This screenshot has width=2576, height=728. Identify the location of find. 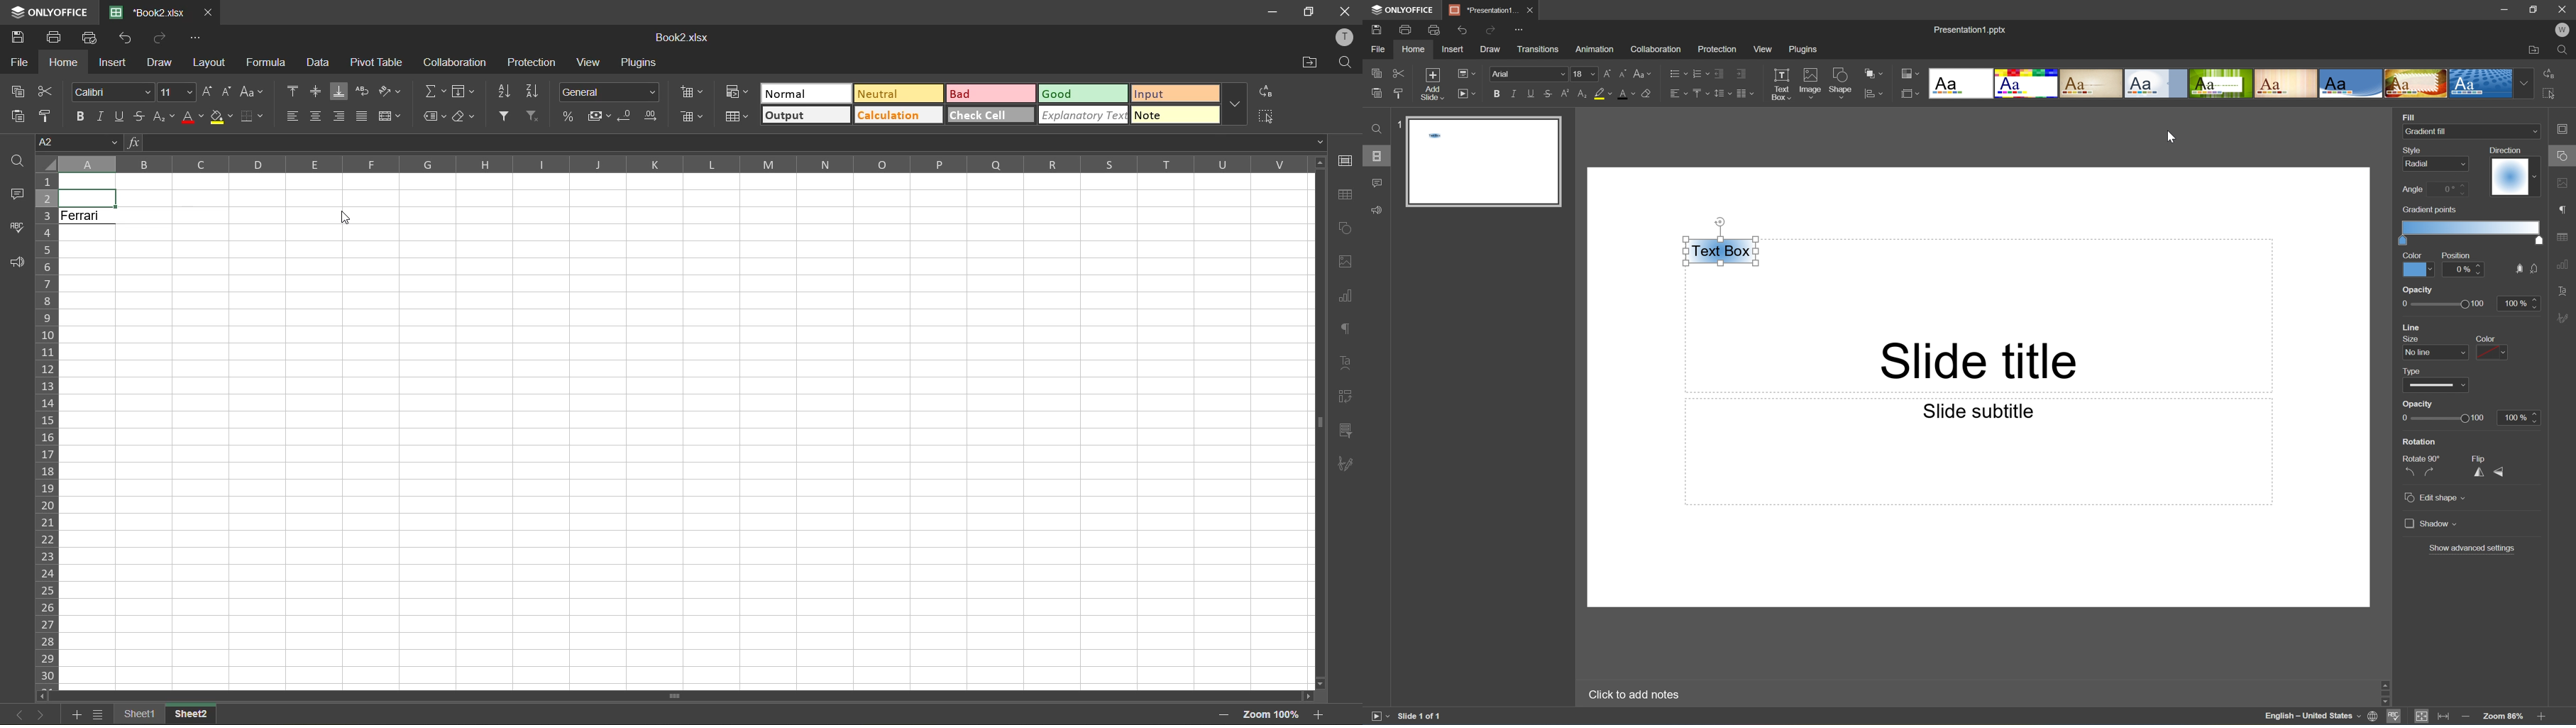
(1348, 64).